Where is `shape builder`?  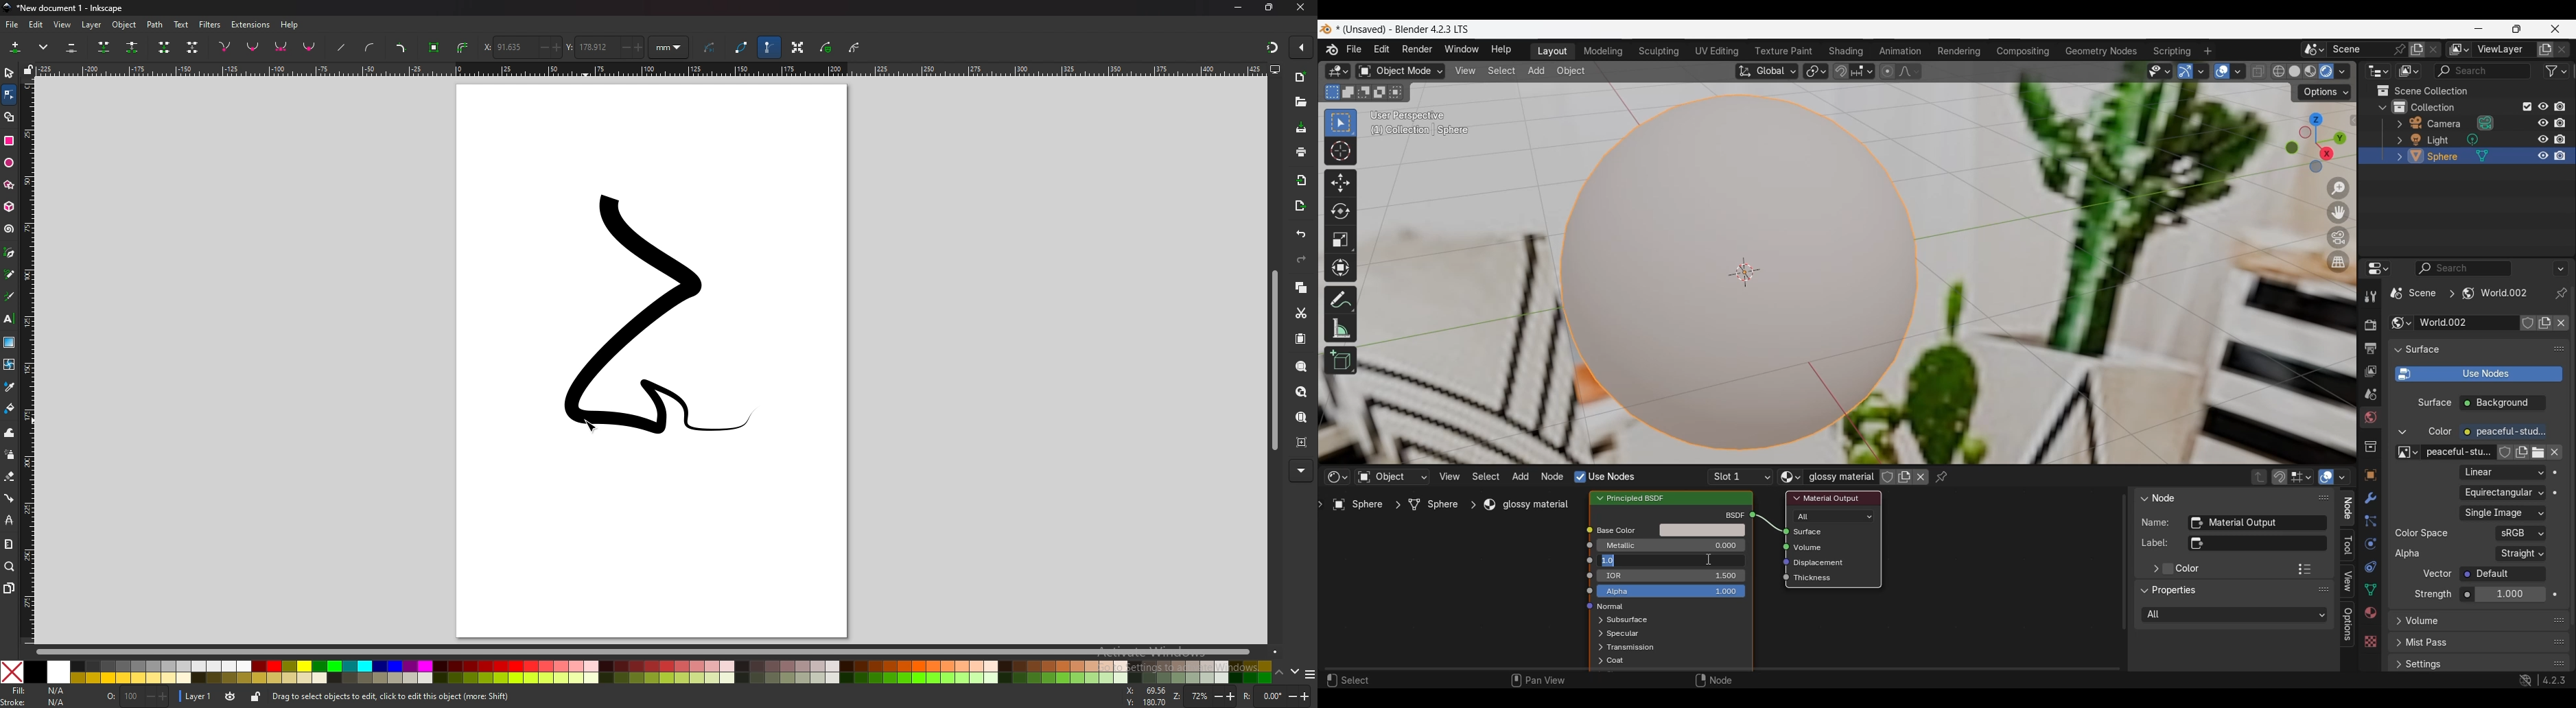
shape builder is located at coordinates (10, 117).